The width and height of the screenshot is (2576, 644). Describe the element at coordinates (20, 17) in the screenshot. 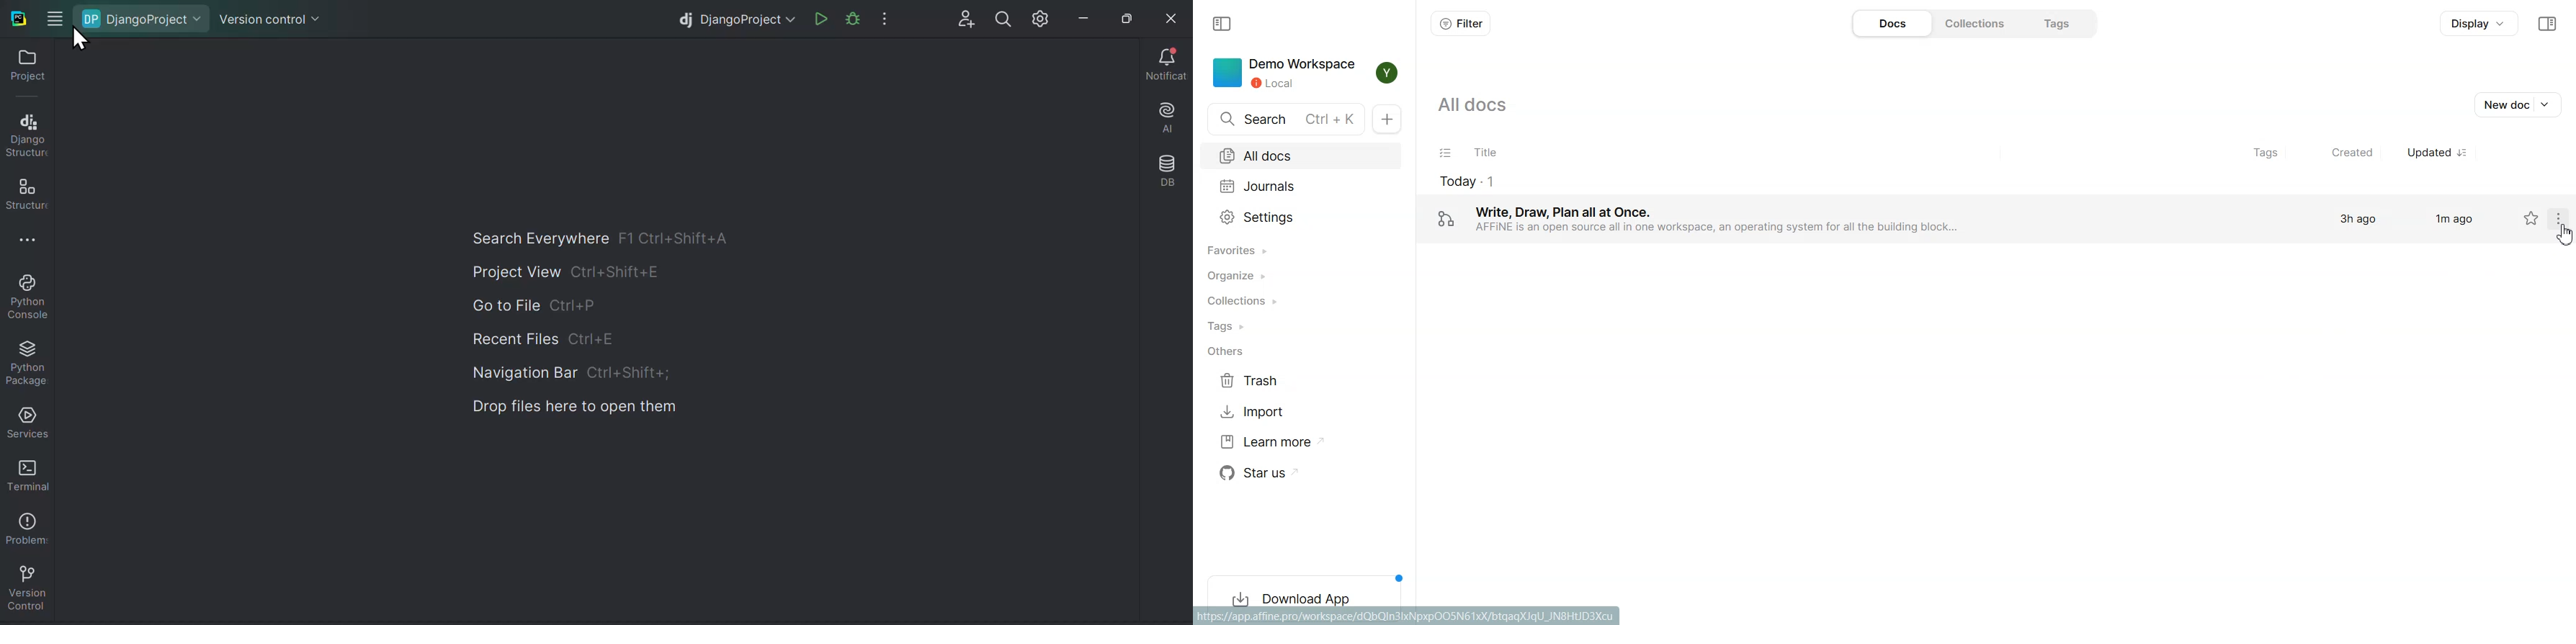

I see `py charm` at that location.